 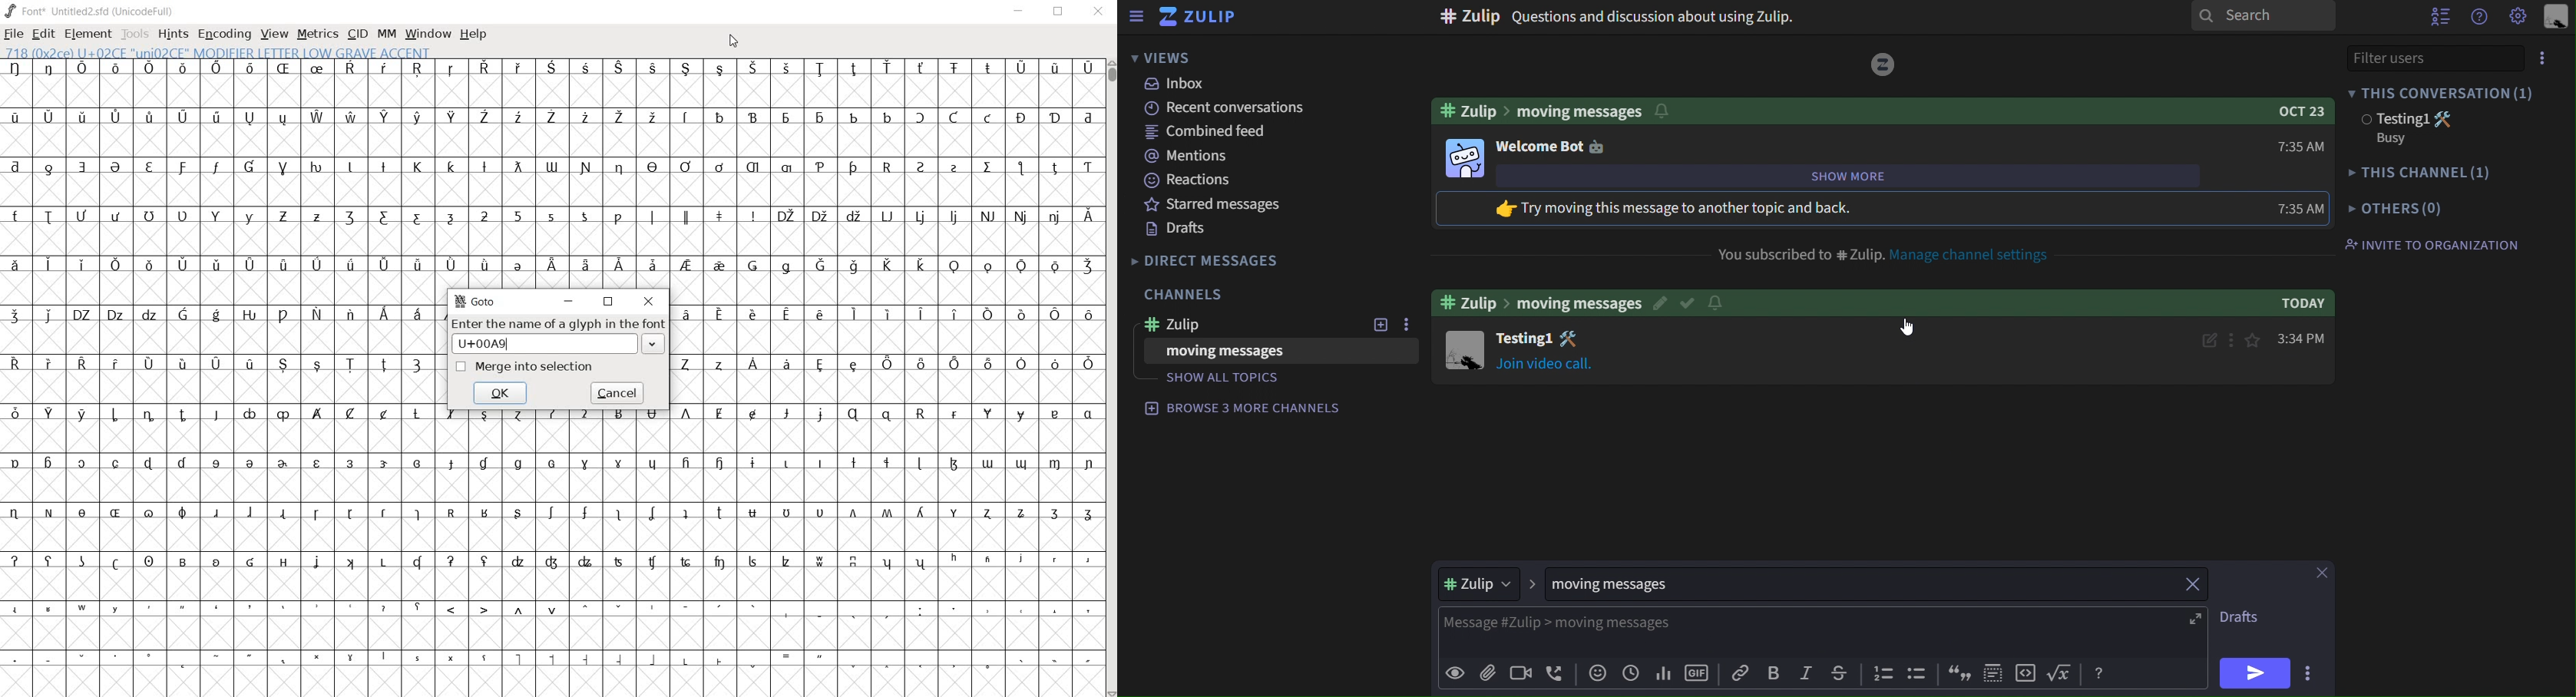 What do you see at coordinates (1738, 623) in the screenshot?
I see `Message#Zulip>moving messages` at bounding box center [1738, 623].